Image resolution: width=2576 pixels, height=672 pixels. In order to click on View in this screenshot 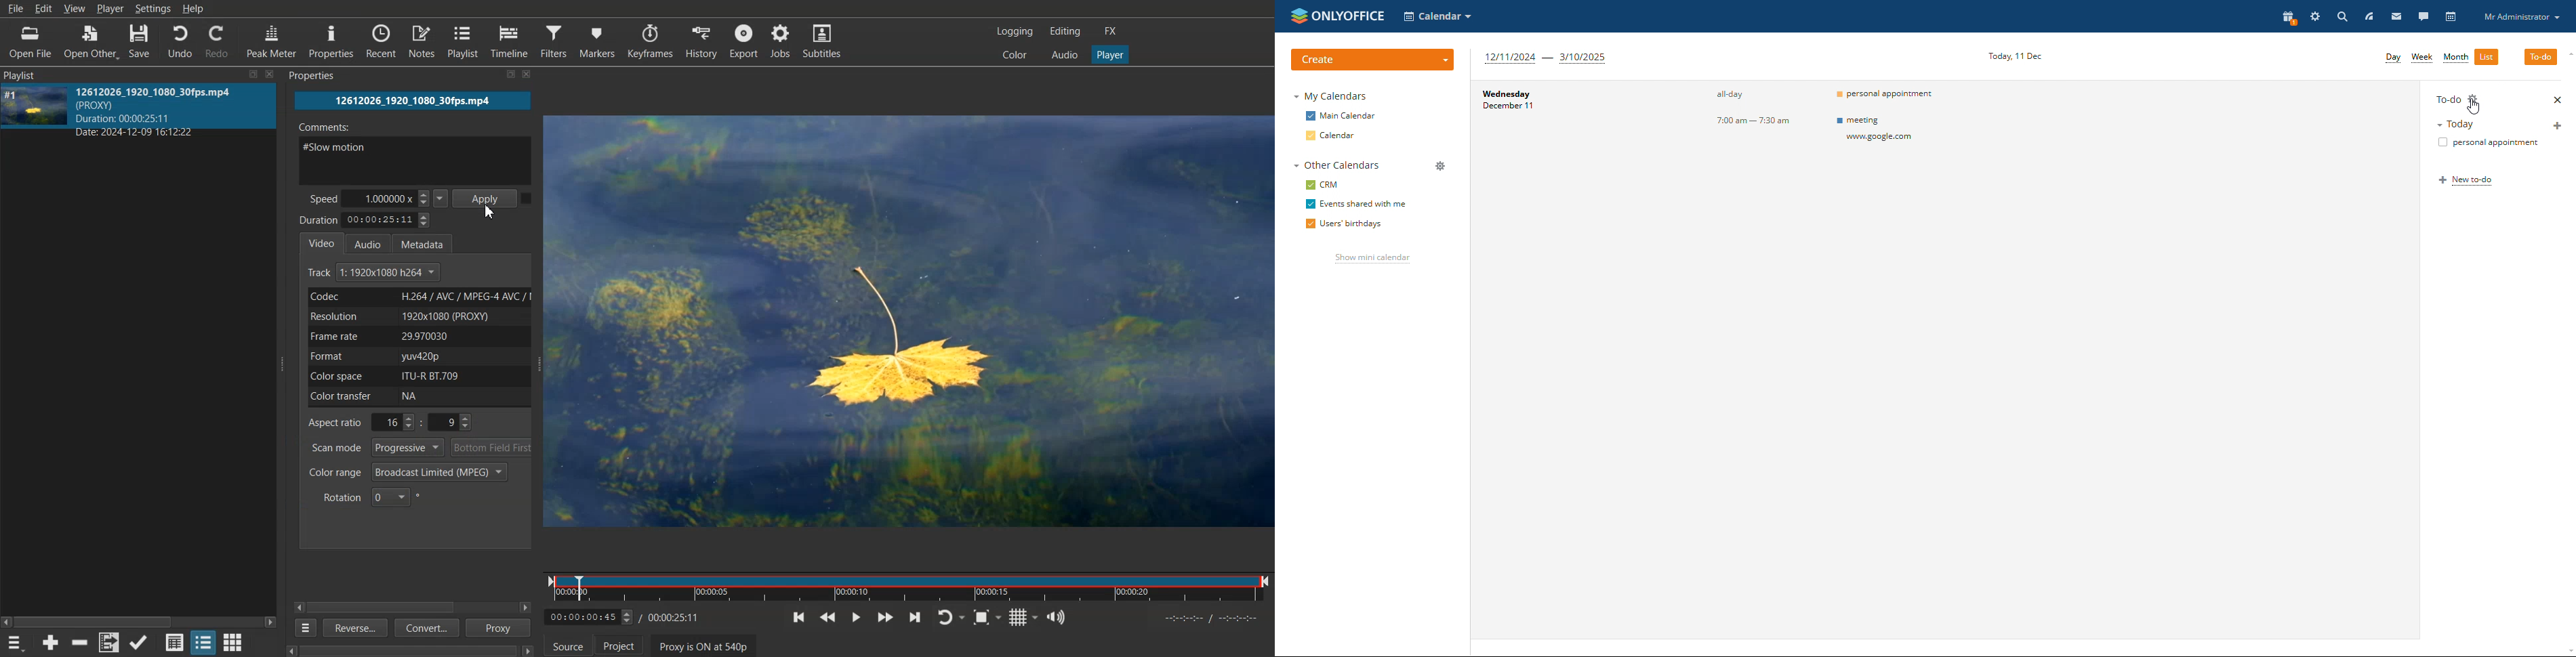, I will do `click(76, 9)`.